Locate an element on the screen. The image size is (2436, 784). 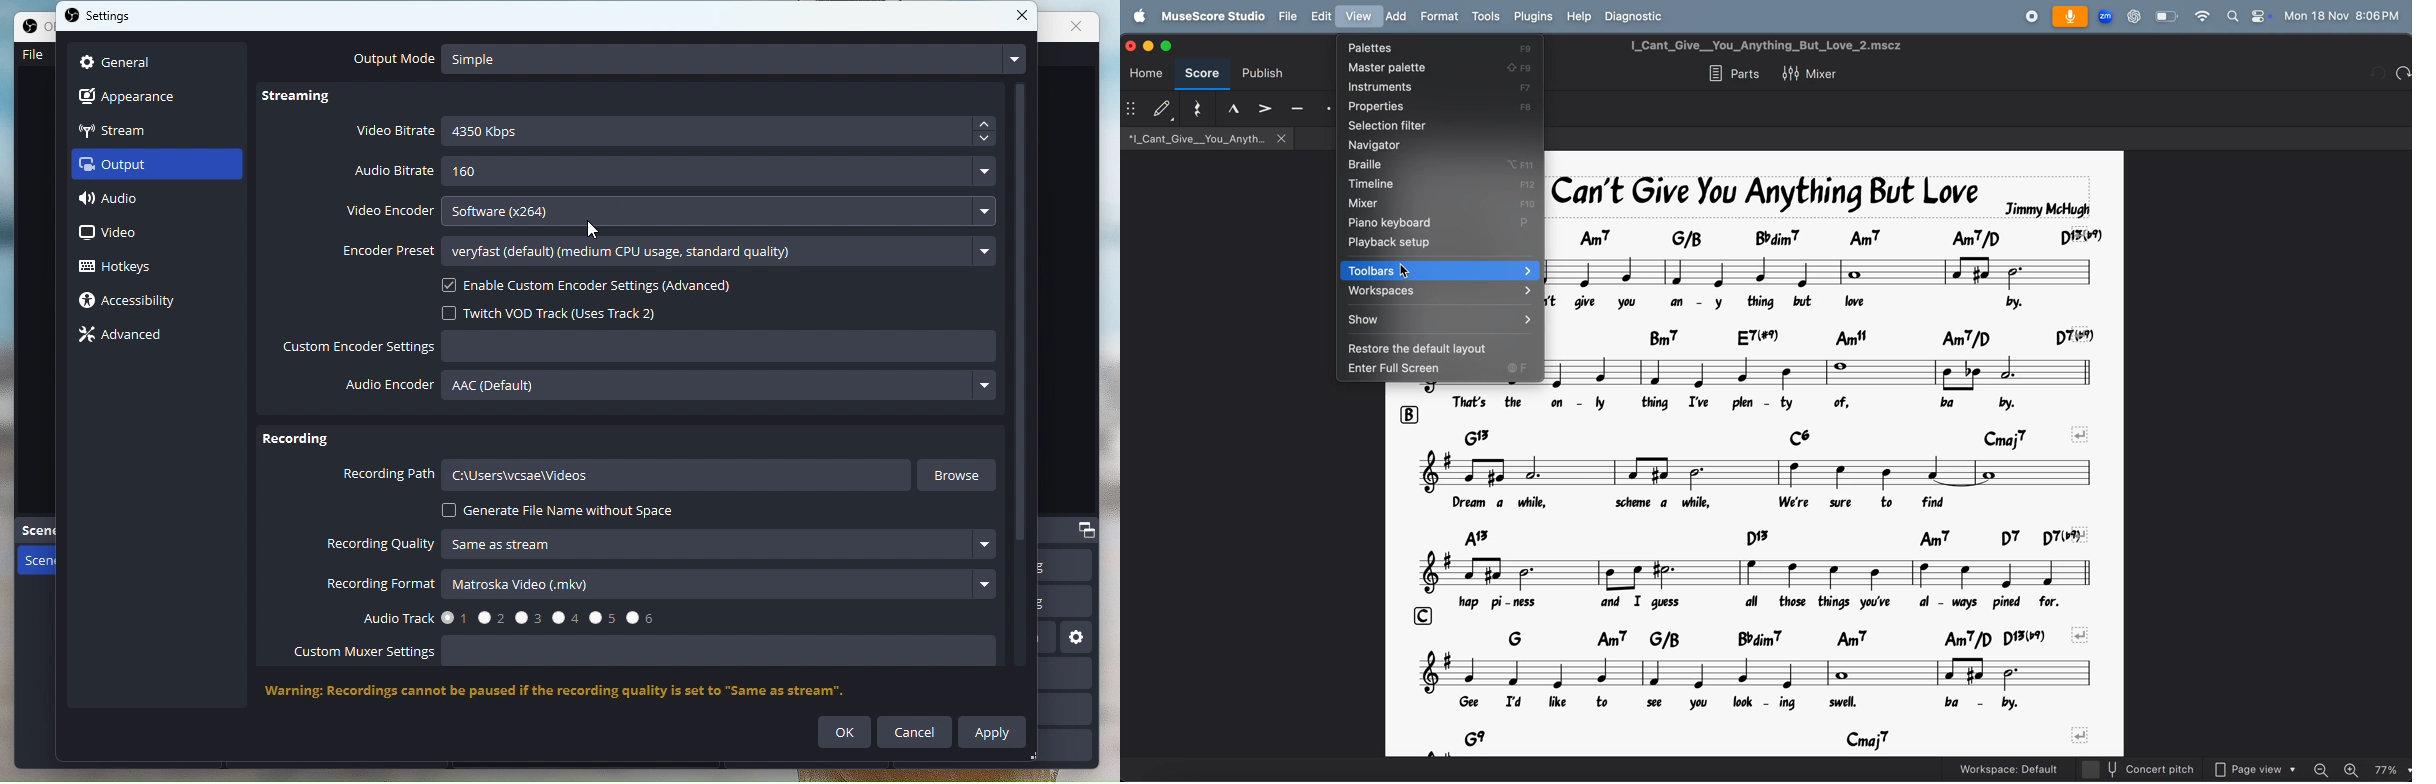
mixer is located at coordinates (1441, 205).